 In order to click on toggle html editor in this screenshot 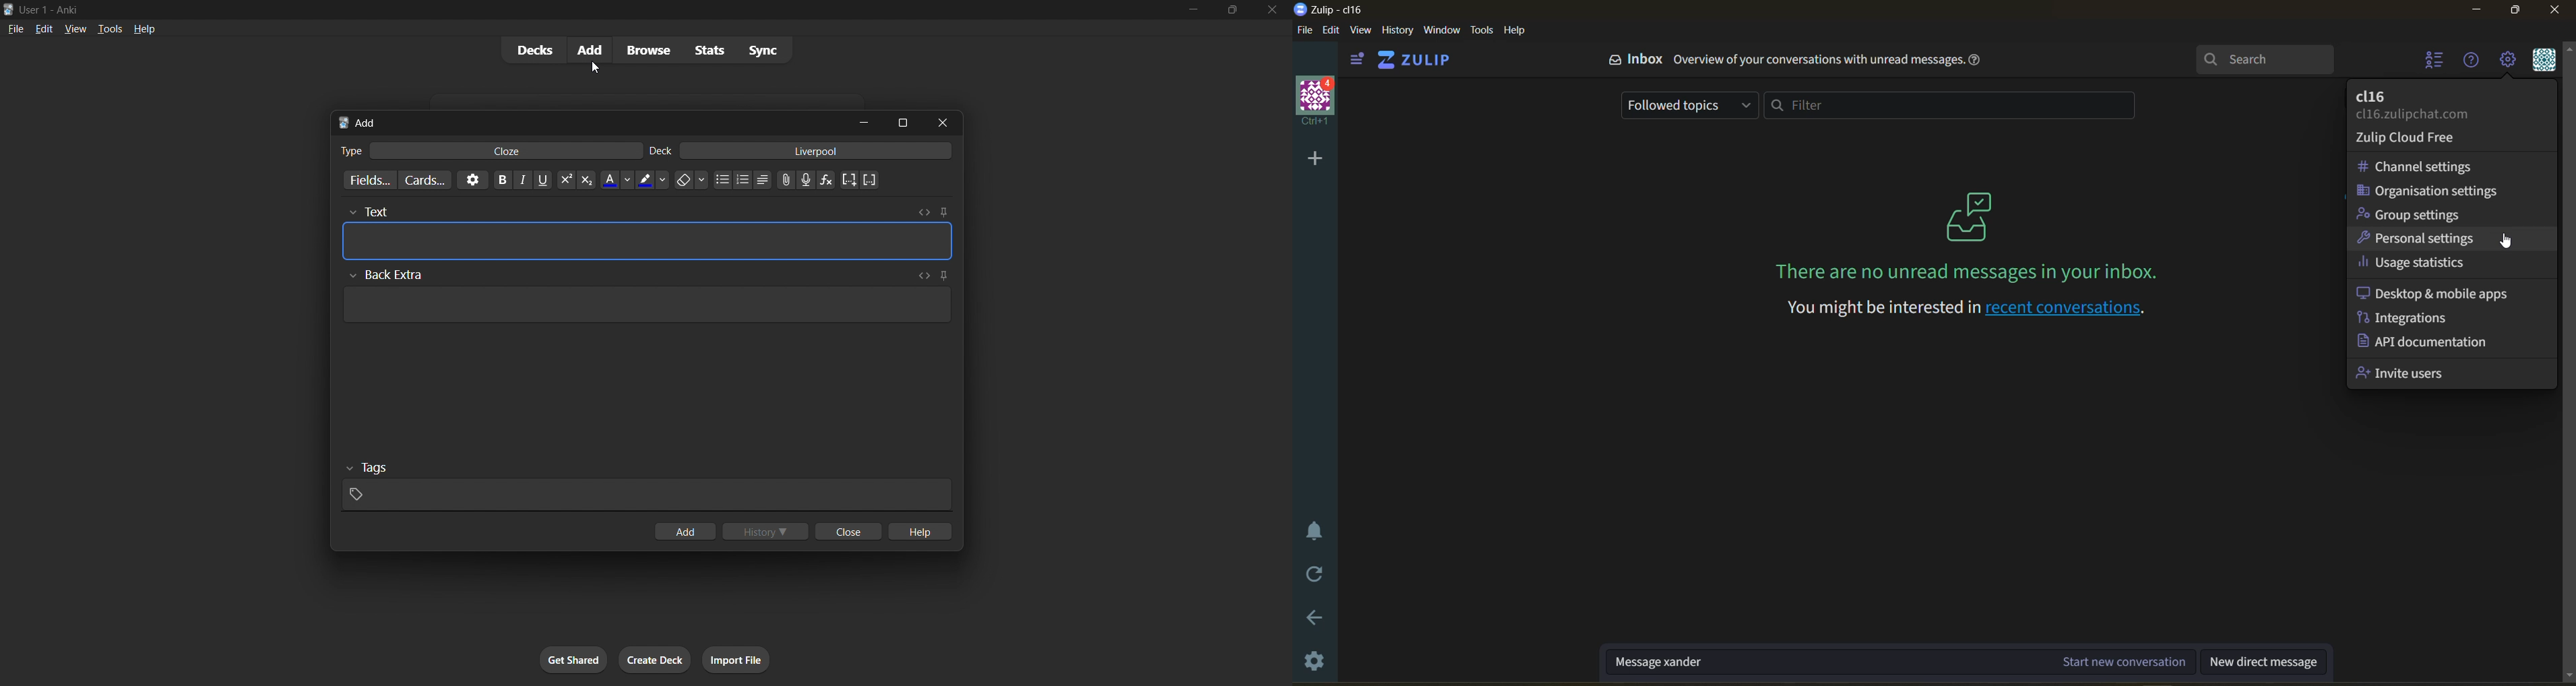, I will do `click(926, 212)`.